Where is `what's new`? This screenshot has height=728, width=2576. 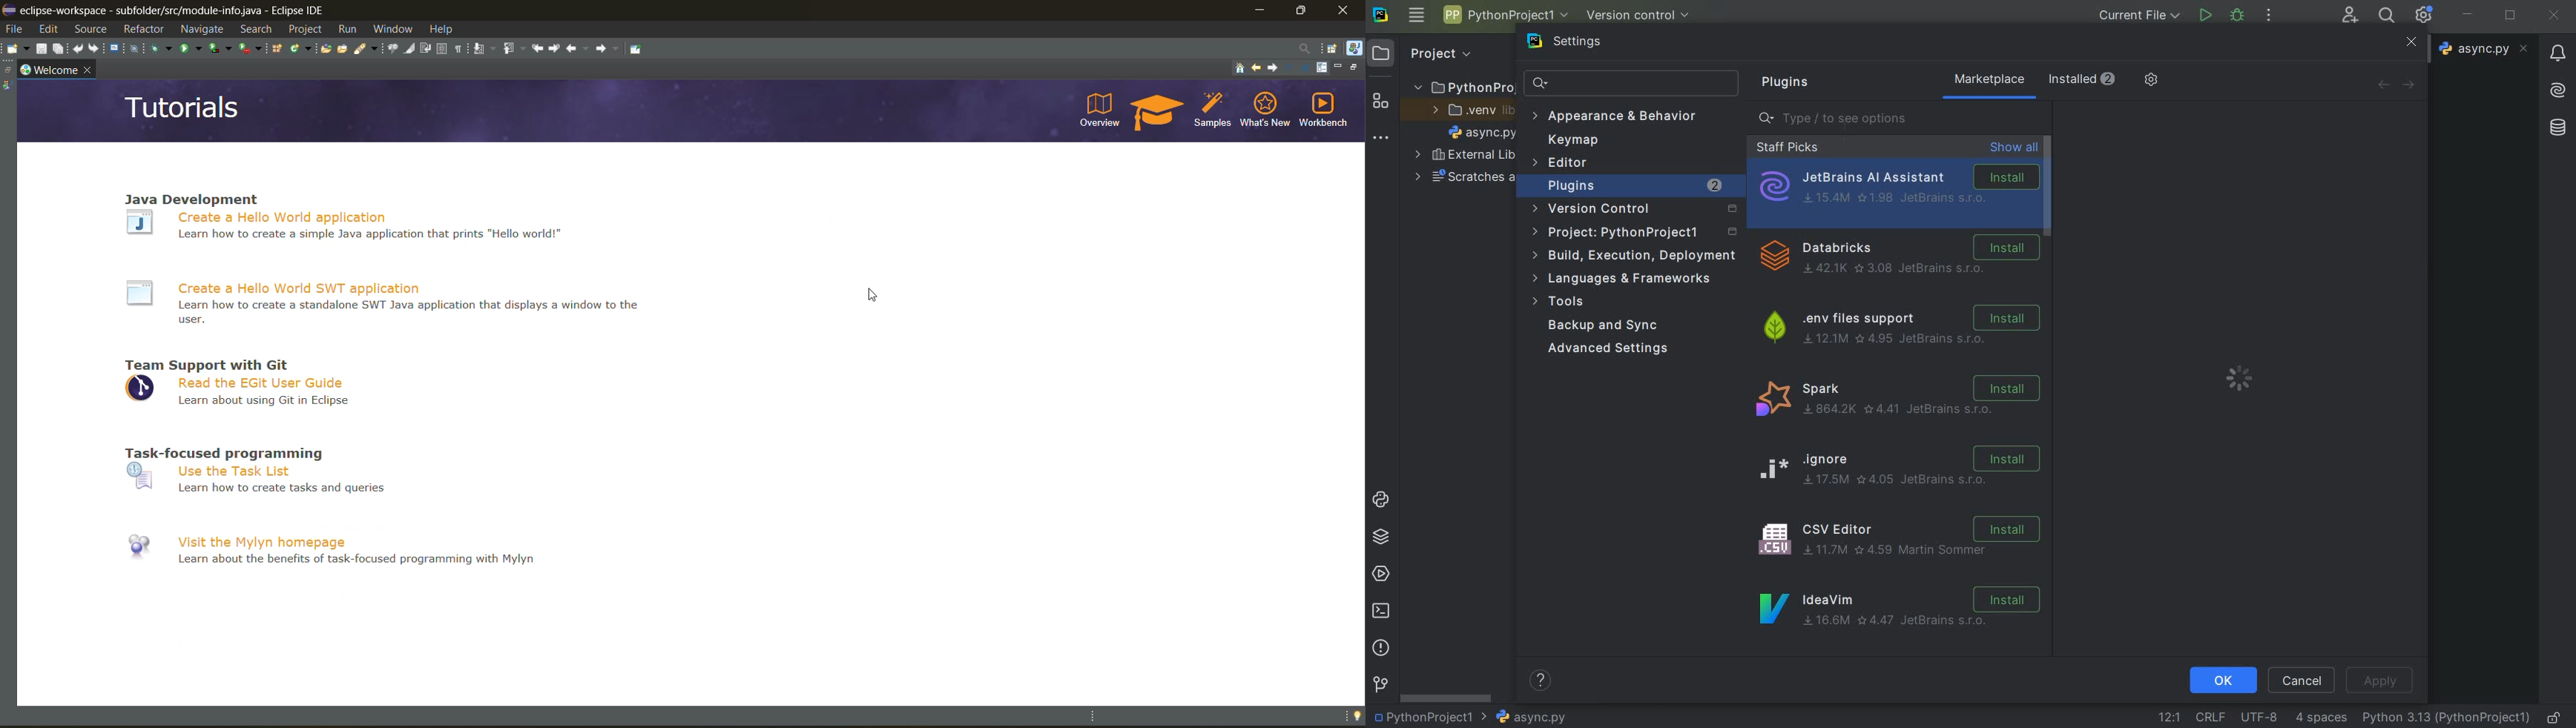
what's new is located at coordinates (1265, 108).